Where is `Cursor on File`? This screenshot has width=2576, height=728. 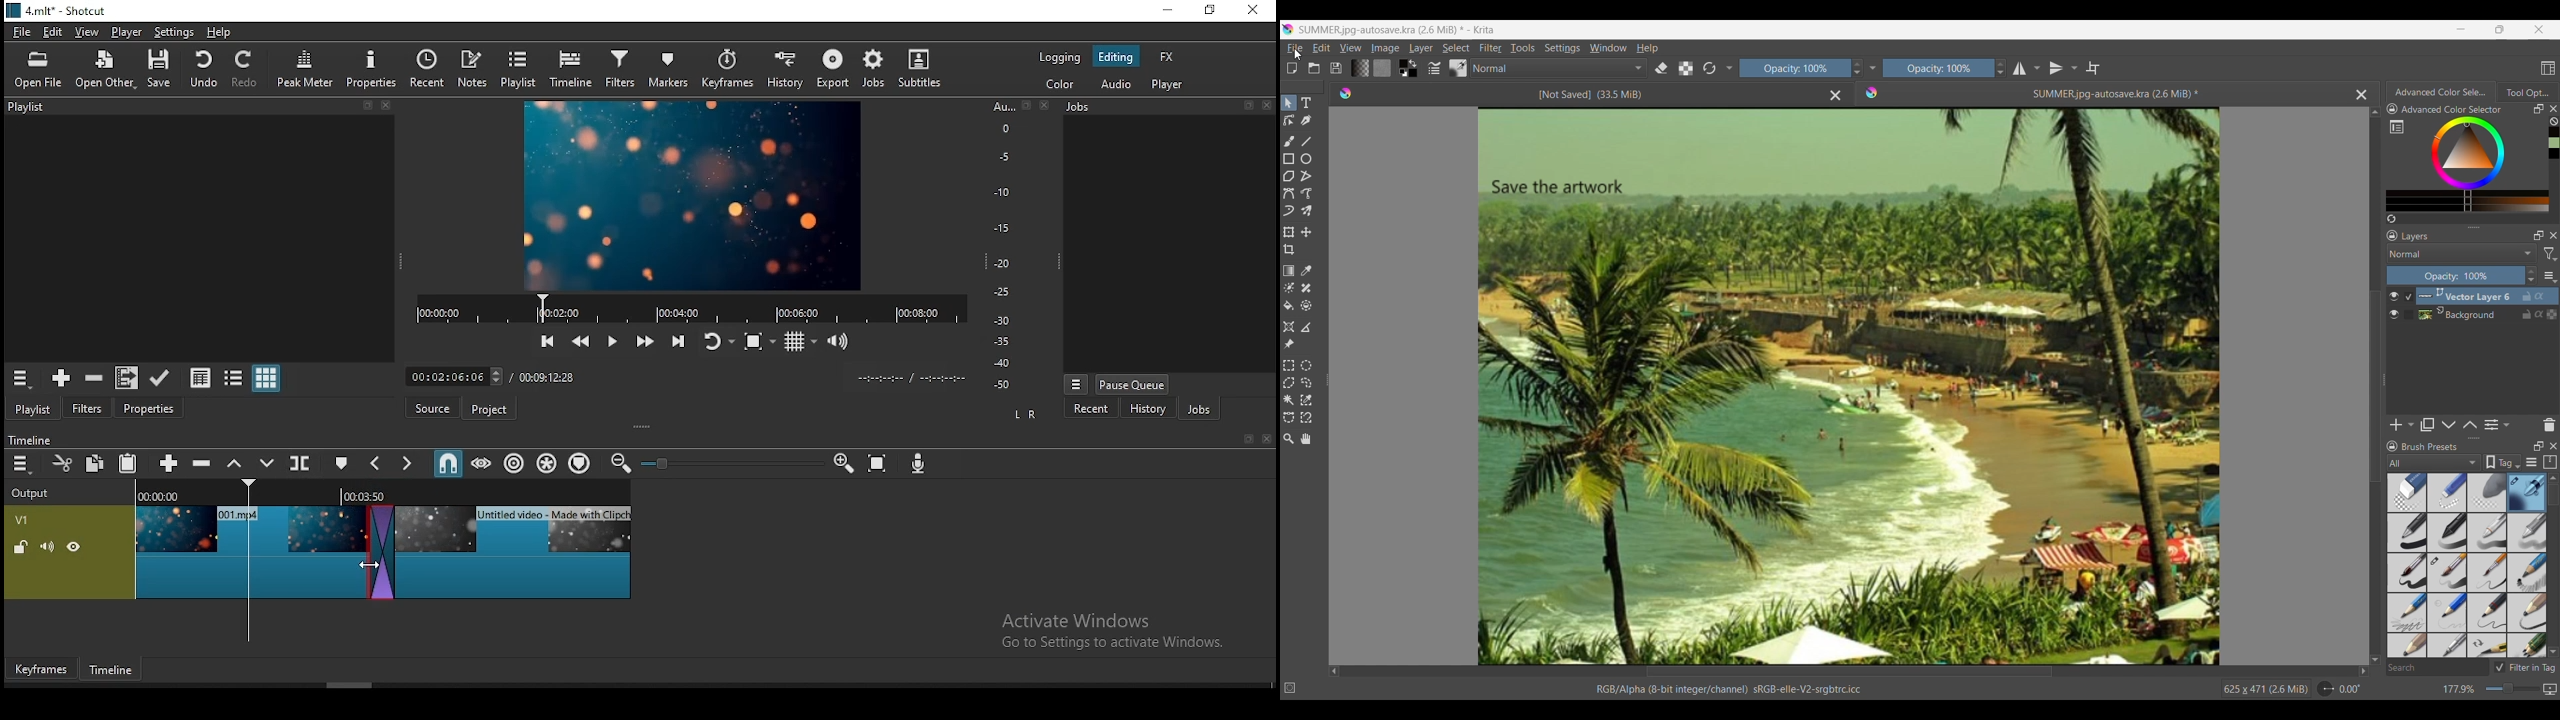 Cursor on File is located at coordinates (1295, 49).